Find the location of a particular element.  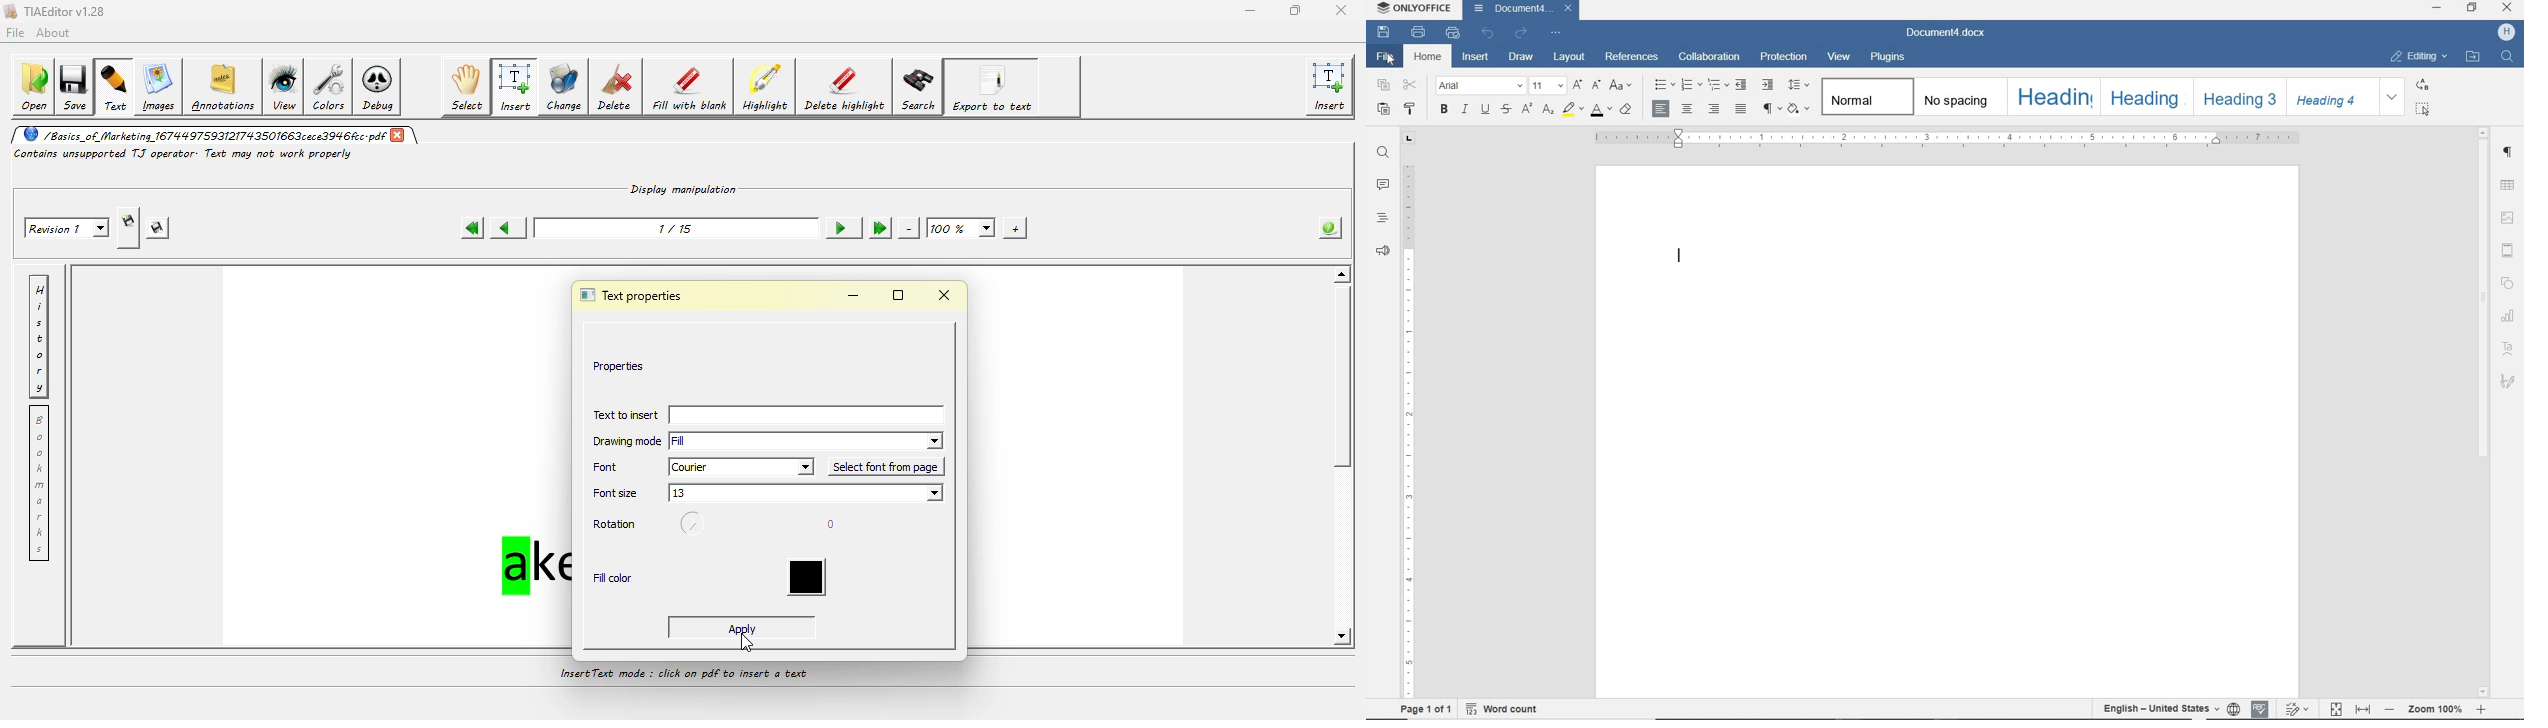

FIND is located at coordinates (2507, 57).